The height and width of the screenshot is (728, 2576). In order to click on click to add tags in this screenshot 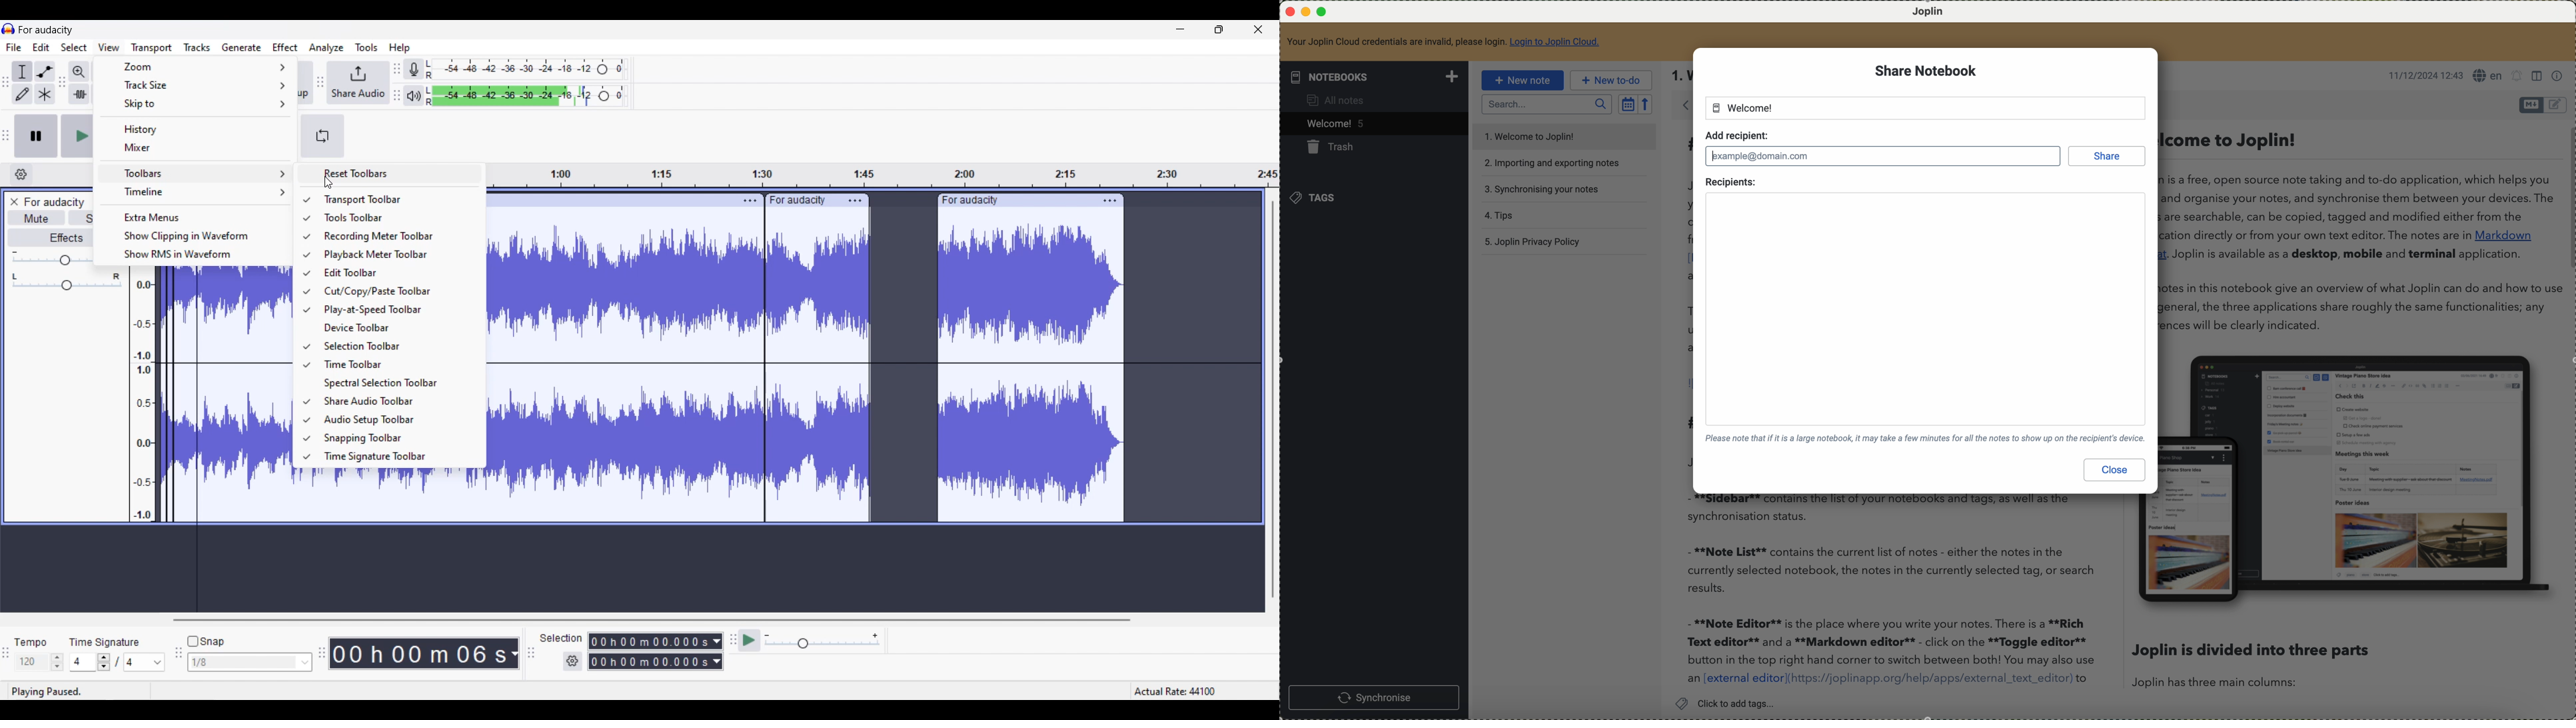, I will do `click(1730, 703)`.